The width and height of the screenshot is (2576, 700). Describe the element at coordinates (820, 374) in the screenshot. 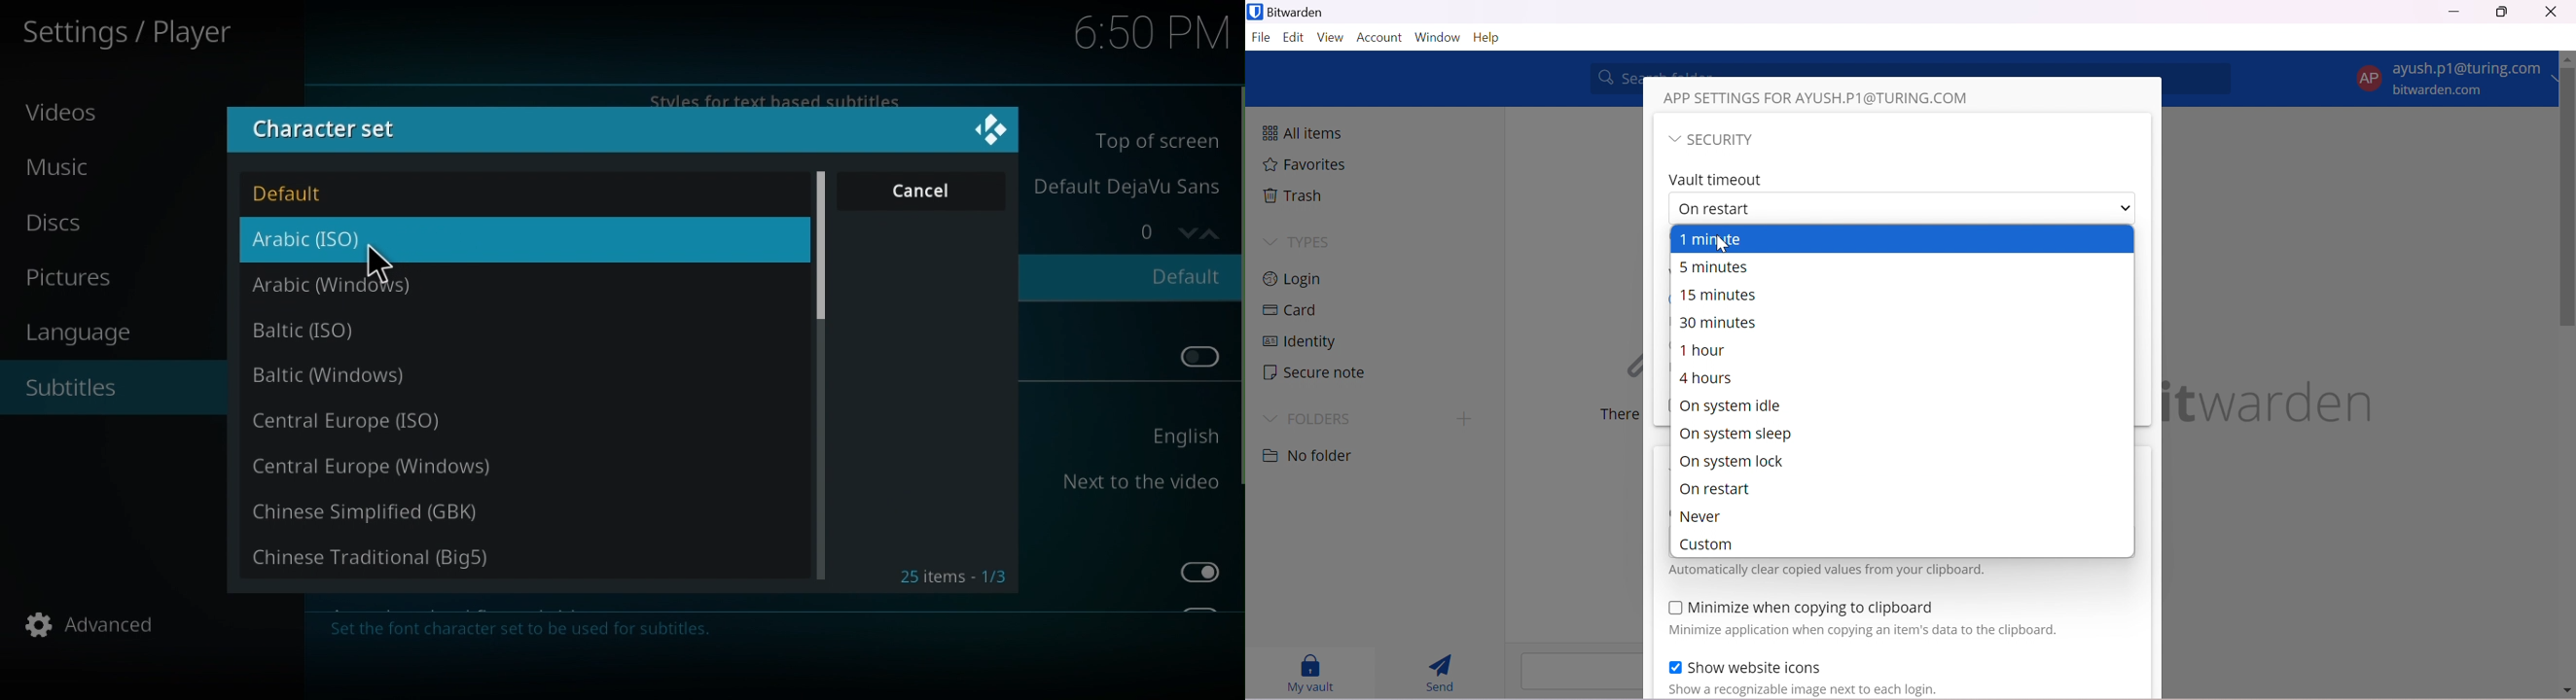

I see `Scroll bar` at that location.